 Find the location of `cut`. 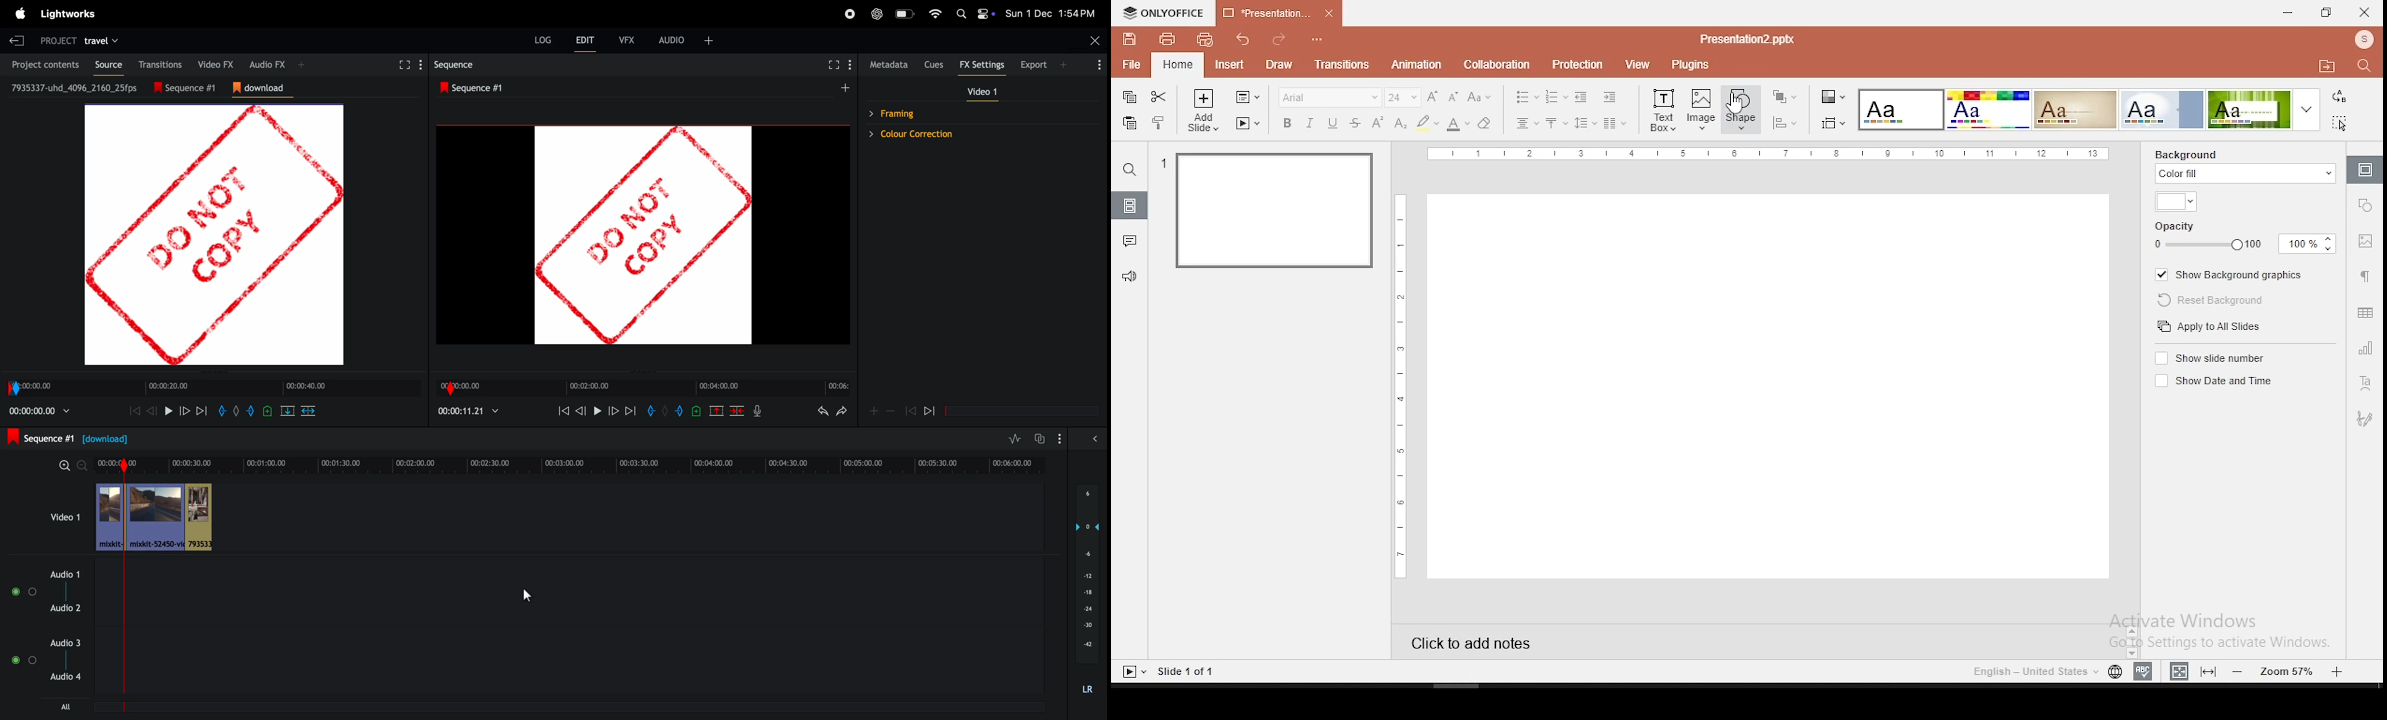

cut is located at coordinates (287, 411).